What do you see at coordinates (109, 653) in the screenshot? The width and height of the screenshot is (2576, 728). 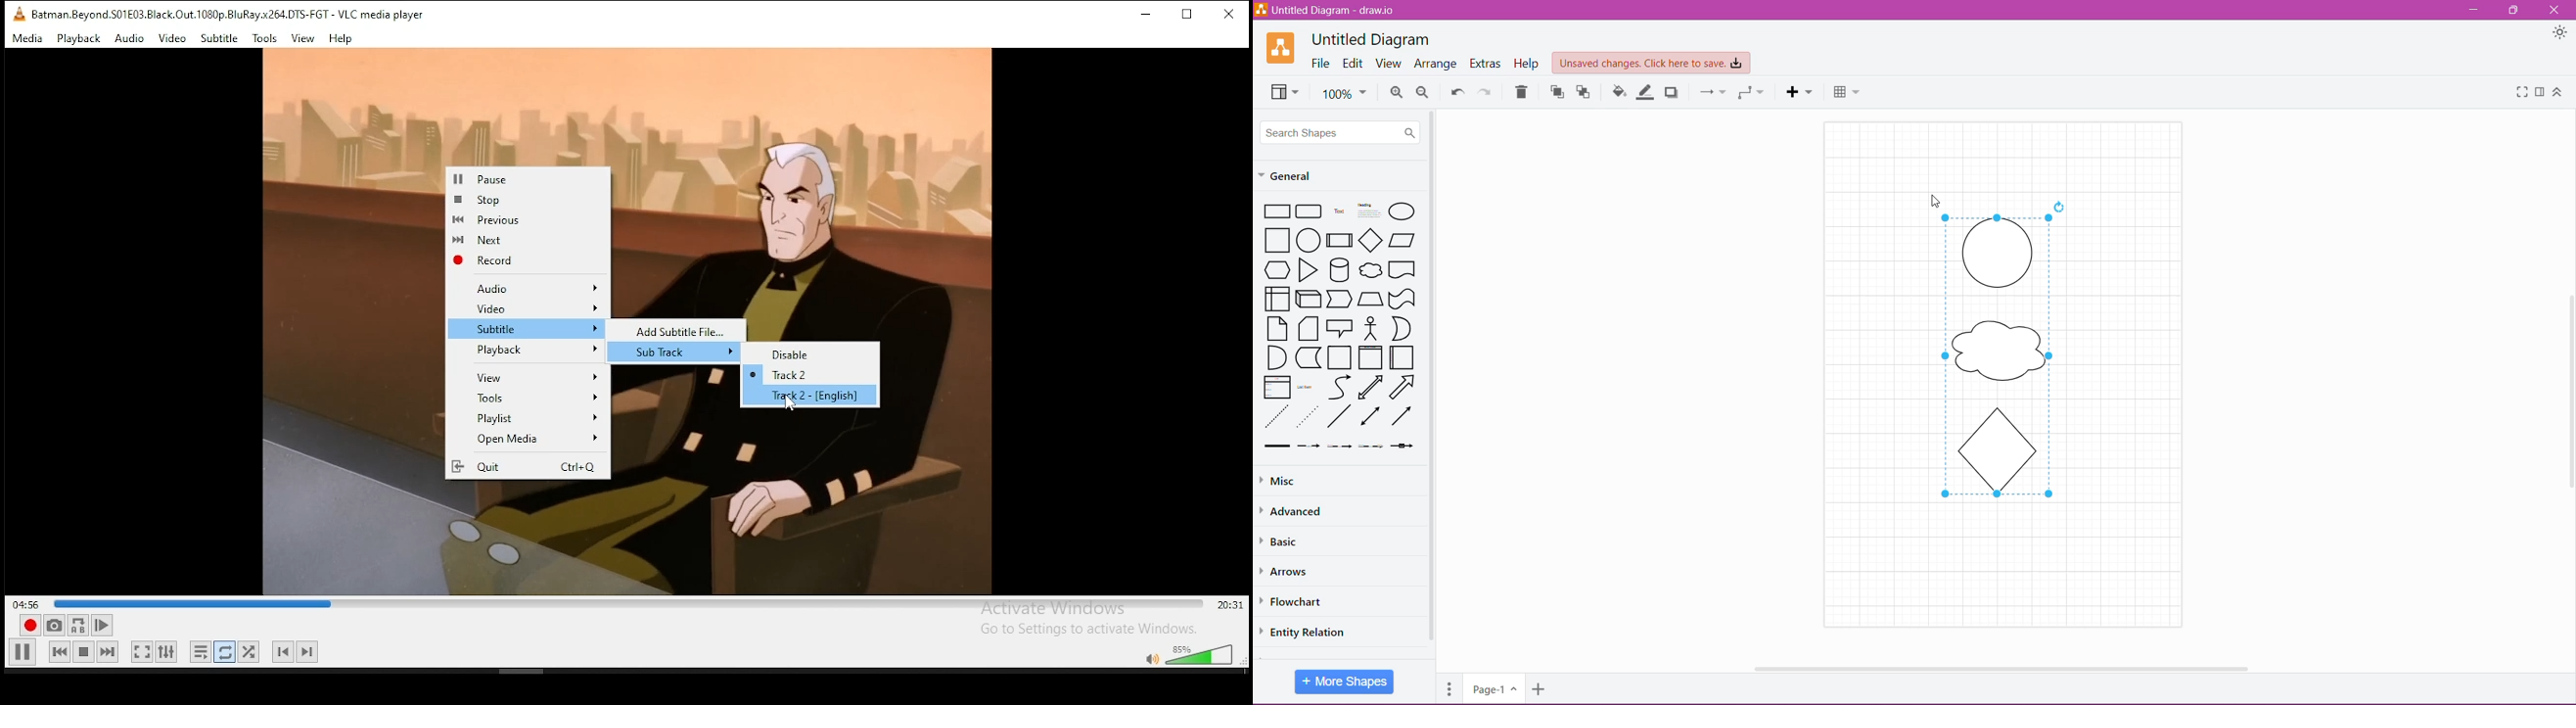 I see `fast forward` at bounding box center [109, 653].